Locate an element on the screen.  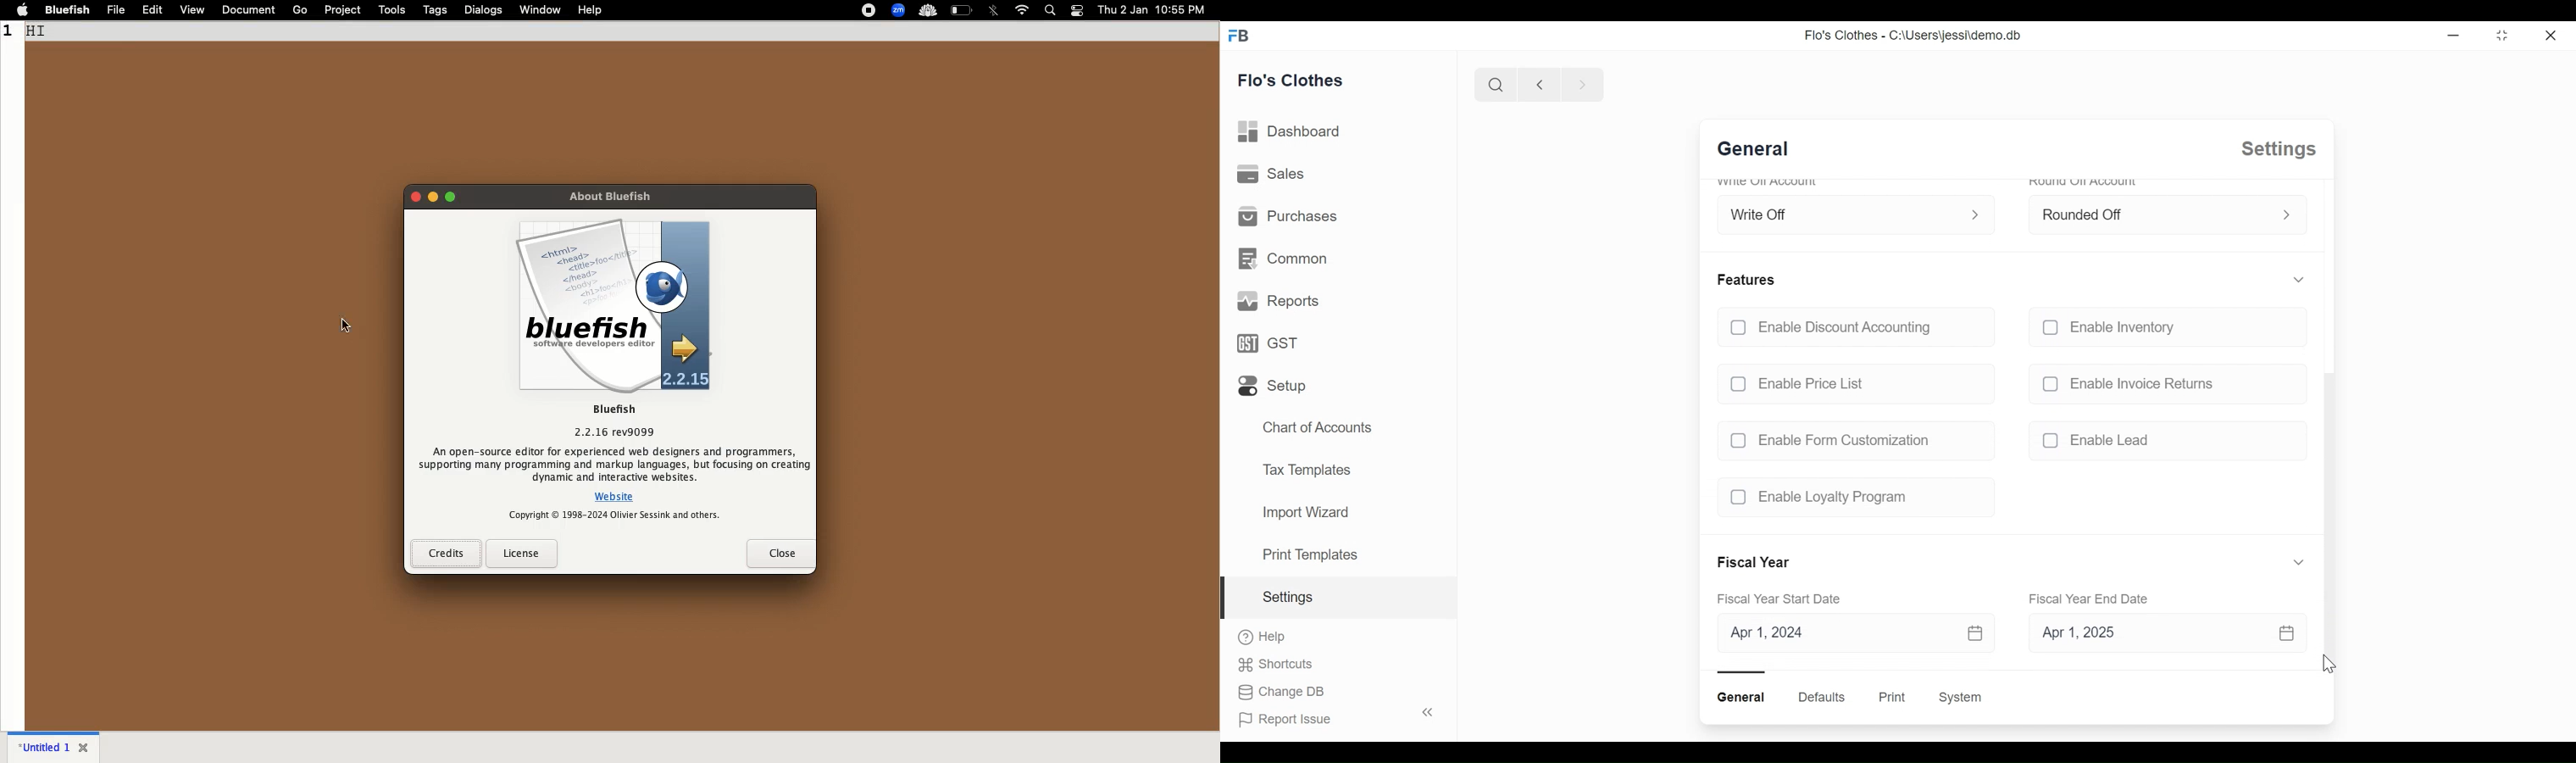
unchecked Enable Form Customization is located at coordinates (1850, 440).